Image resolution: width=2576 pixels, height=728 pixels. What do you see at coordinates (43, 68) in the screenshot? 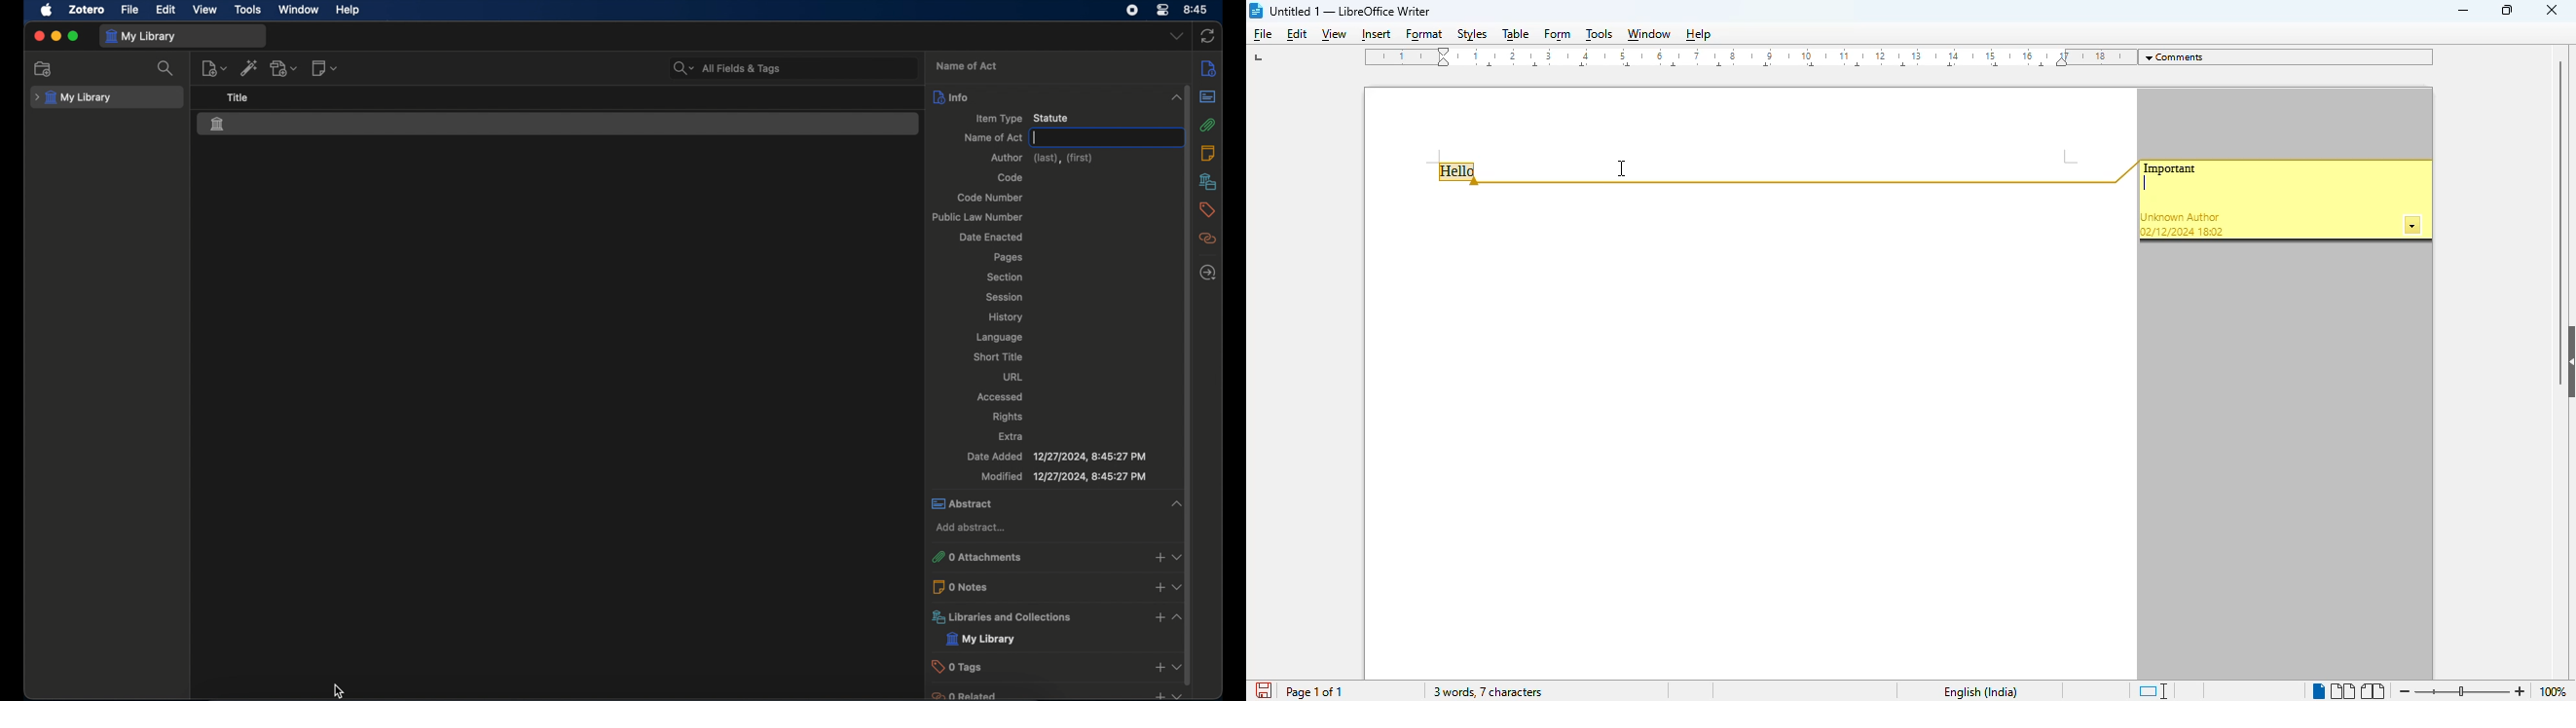
I see `new collection` at bounding box center [43, 68].